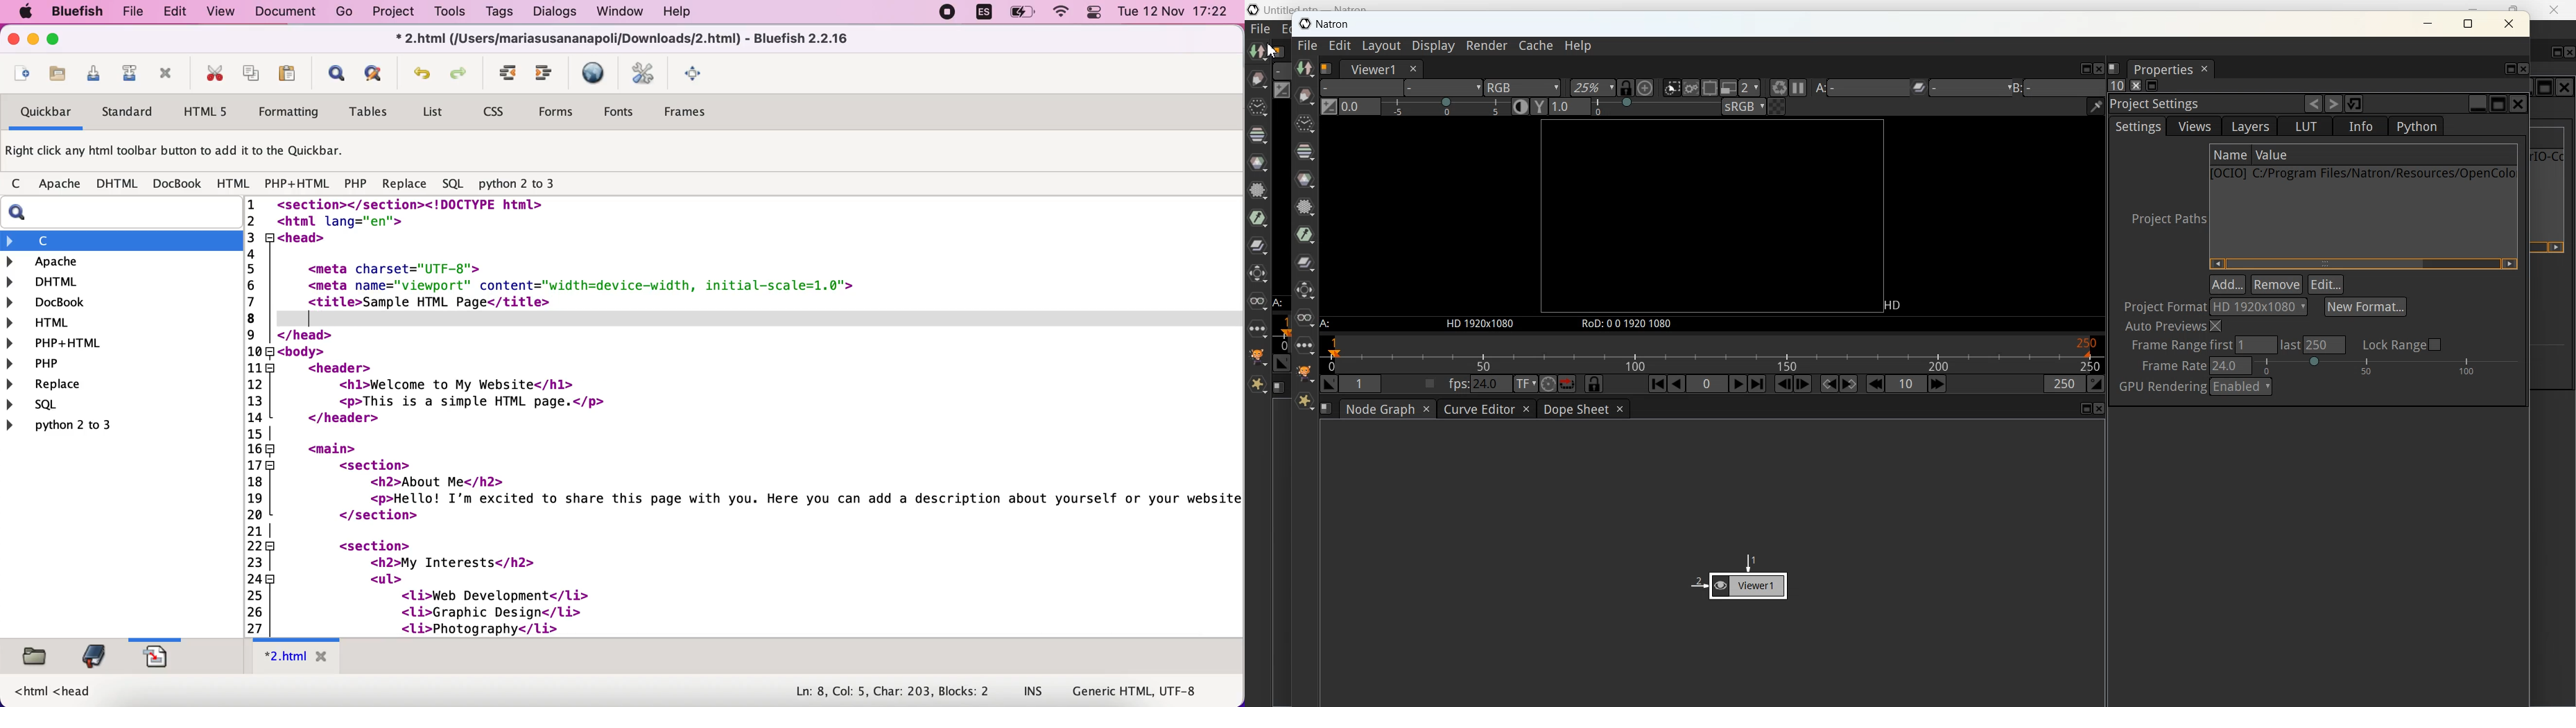  I want to click on Channel, so click(1258, 135).